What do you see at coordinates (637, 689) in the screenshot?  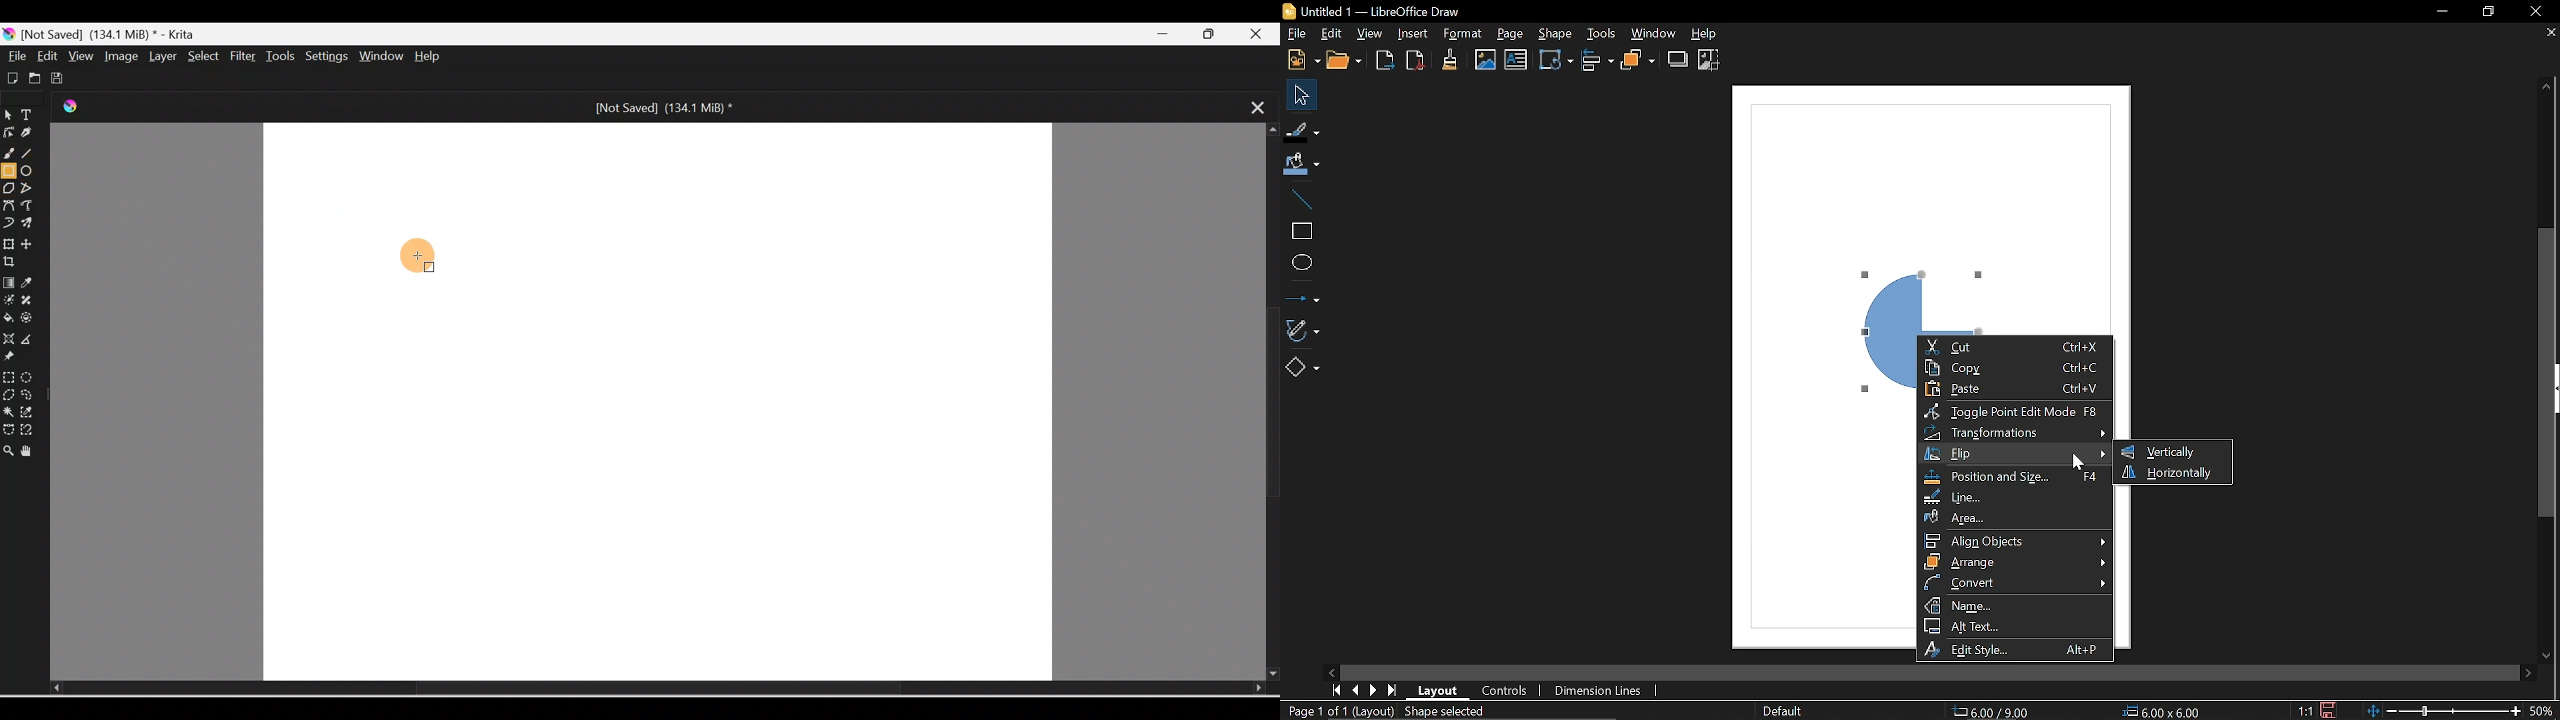 I see `Scroll bar` at bounding box center [637, 689].